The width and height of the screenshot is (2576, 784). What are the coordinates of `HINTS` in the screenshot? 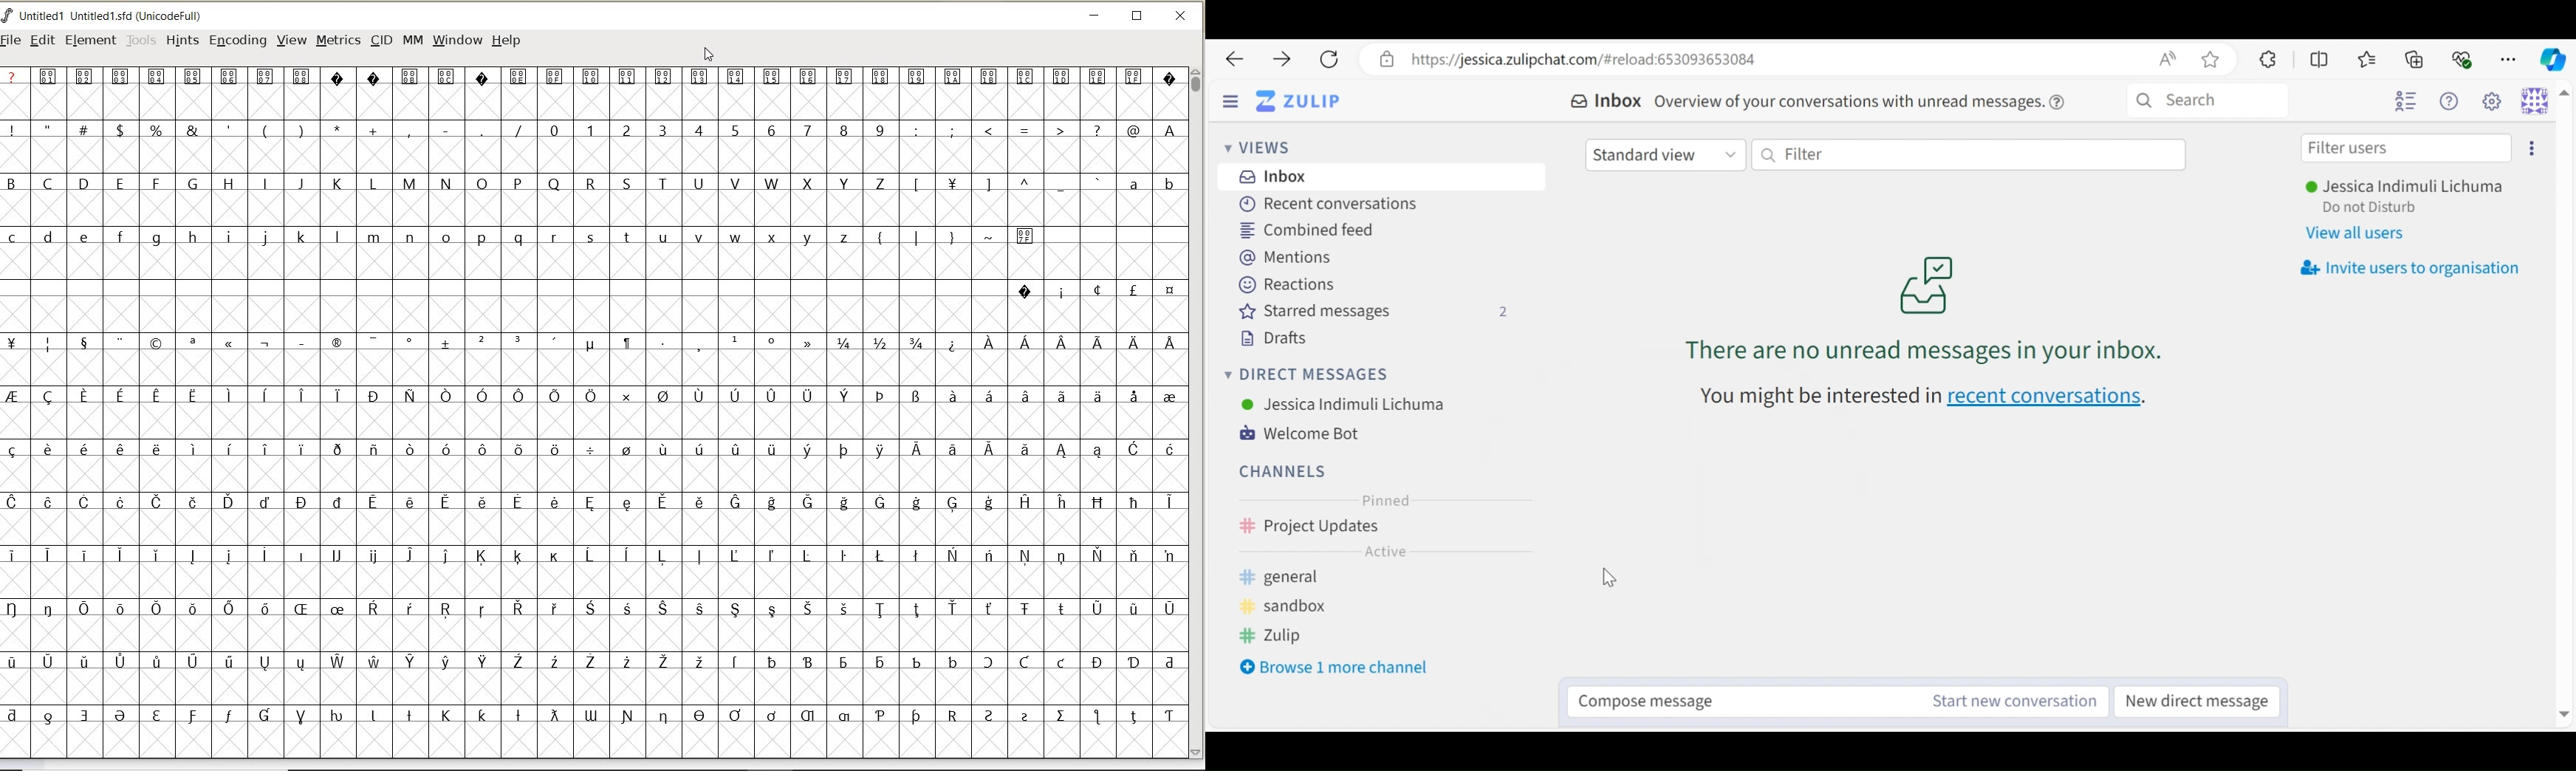 It's located at (181, 40).